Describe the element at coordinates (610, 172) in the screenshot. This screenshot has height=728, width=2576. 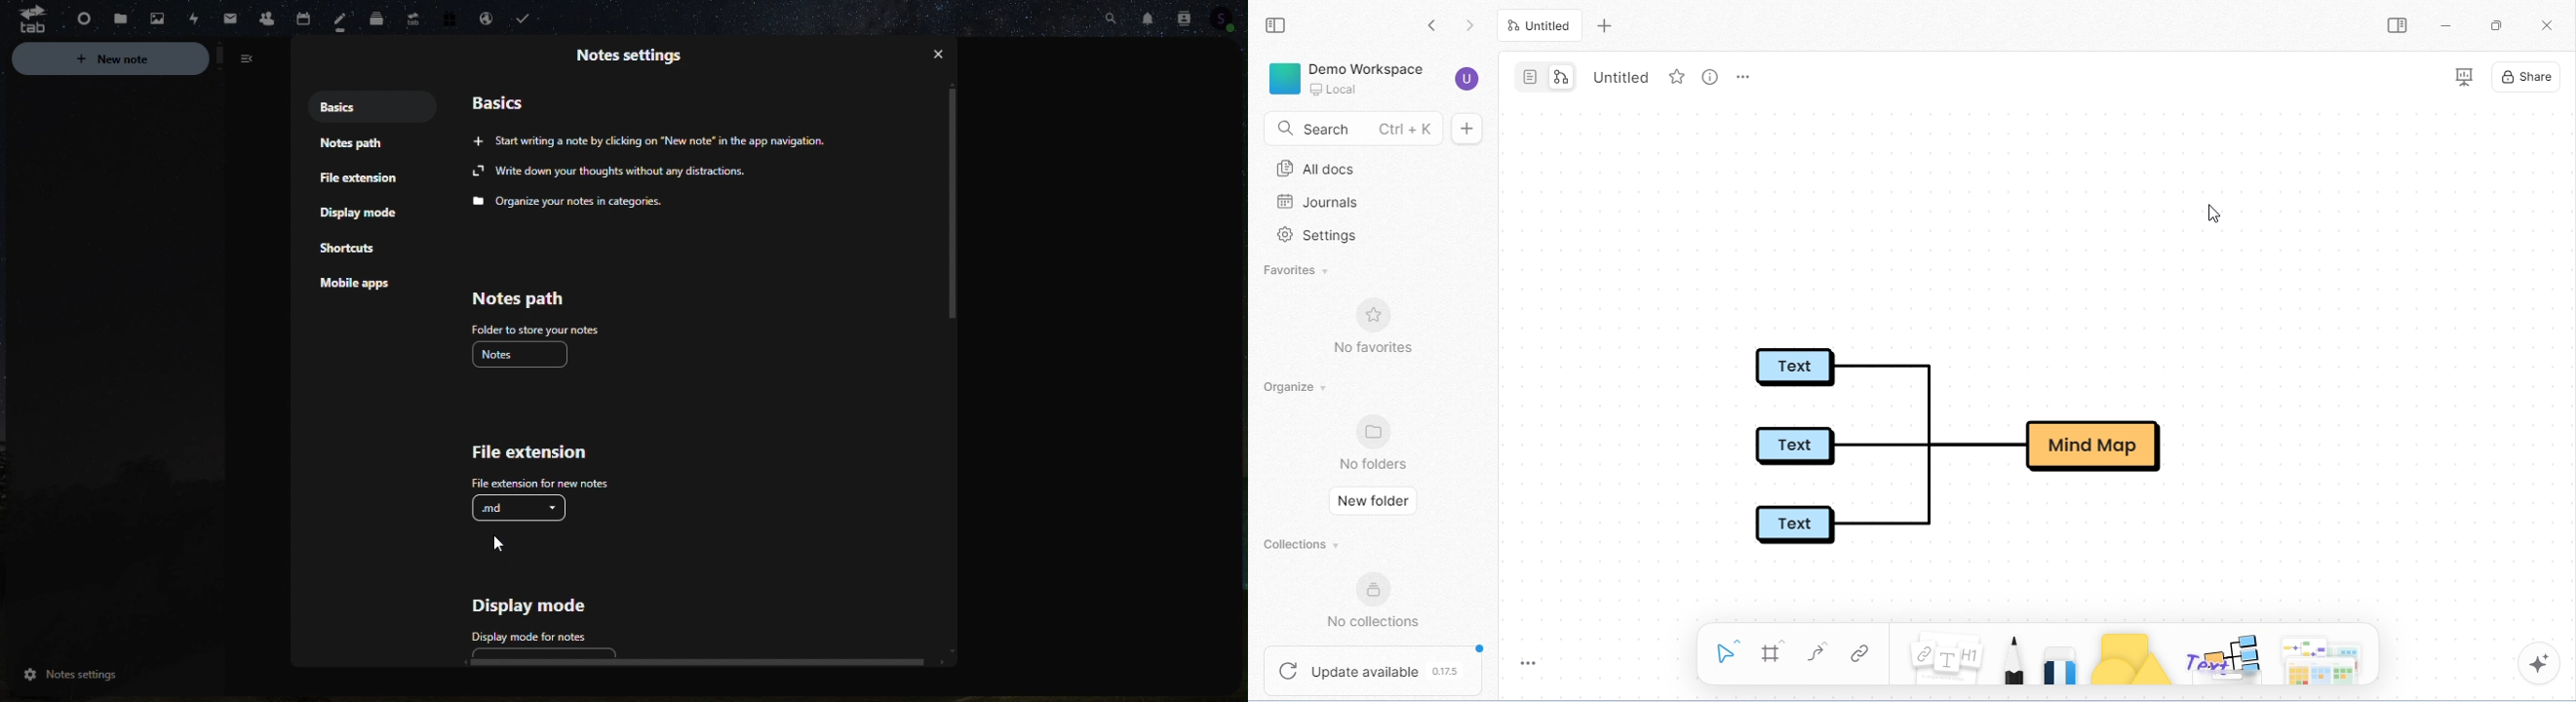
I see `Write down your thoughts without any distractions.` at that location.